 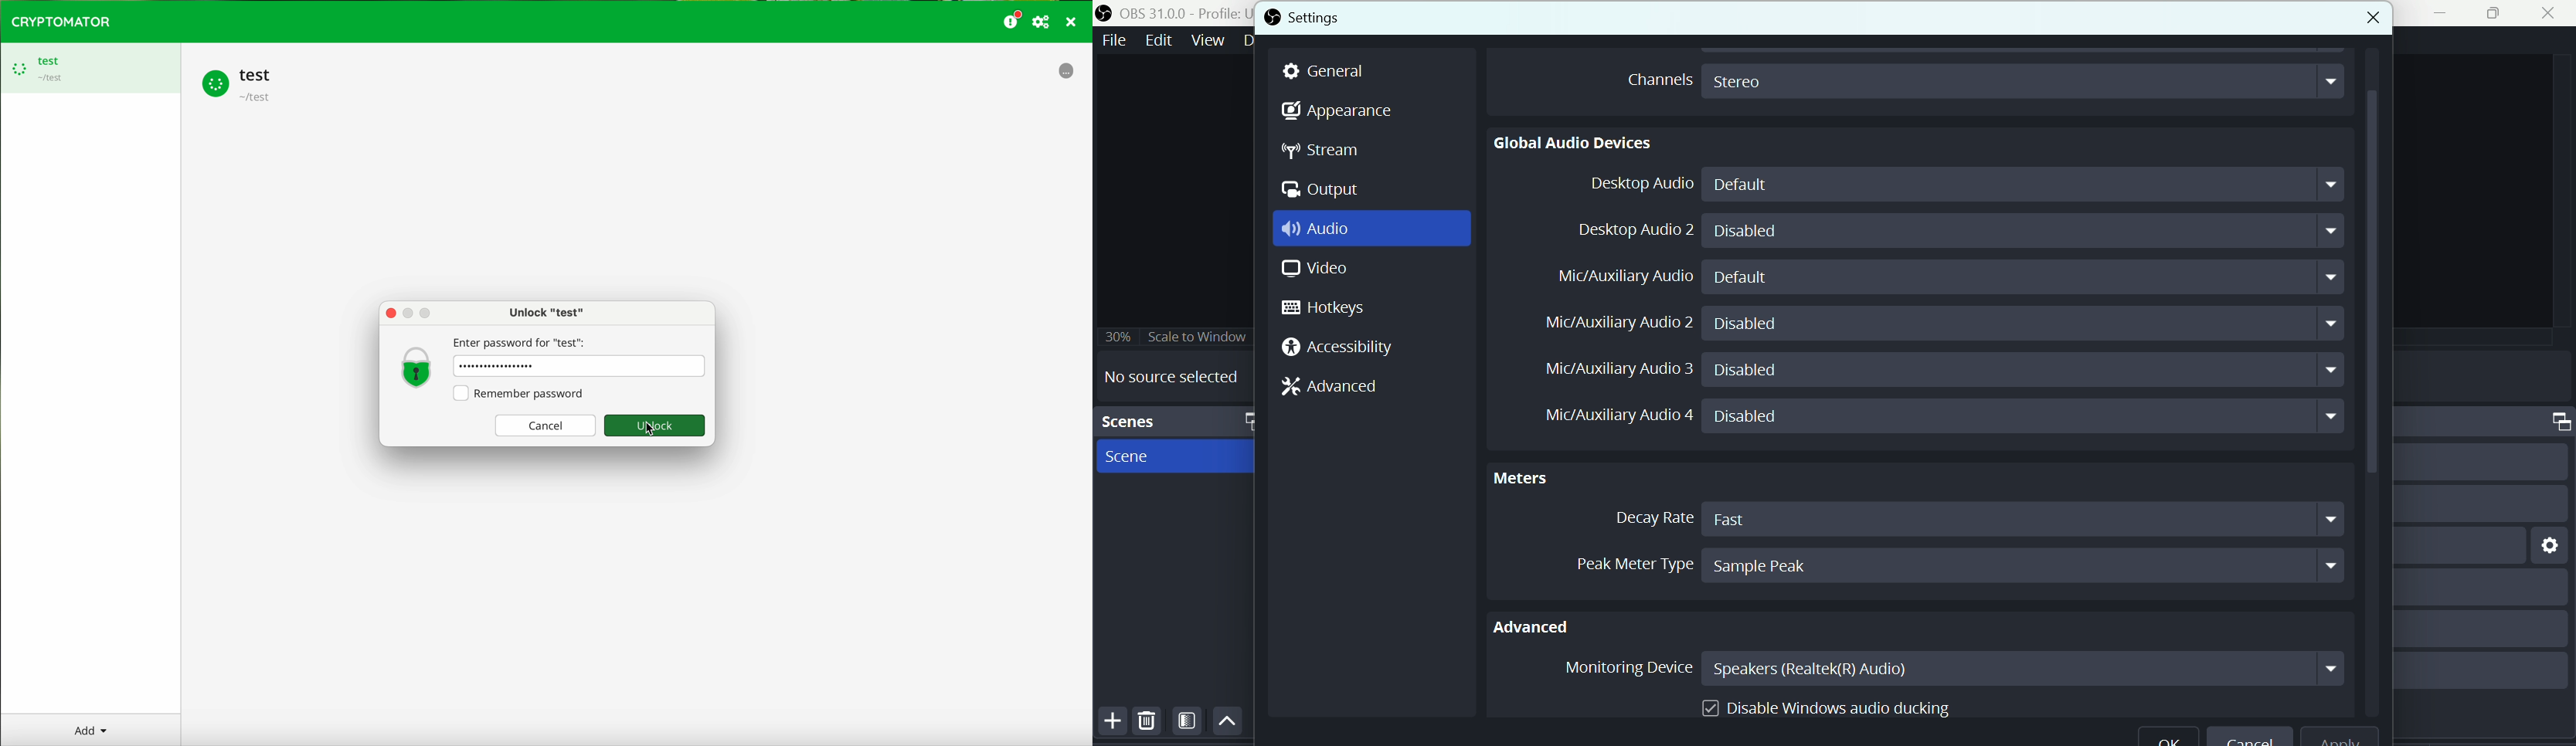 What do you see at coordinates (2551, 422) in the screenshot?
I see `maximize` at bounding box center [2551, 422].